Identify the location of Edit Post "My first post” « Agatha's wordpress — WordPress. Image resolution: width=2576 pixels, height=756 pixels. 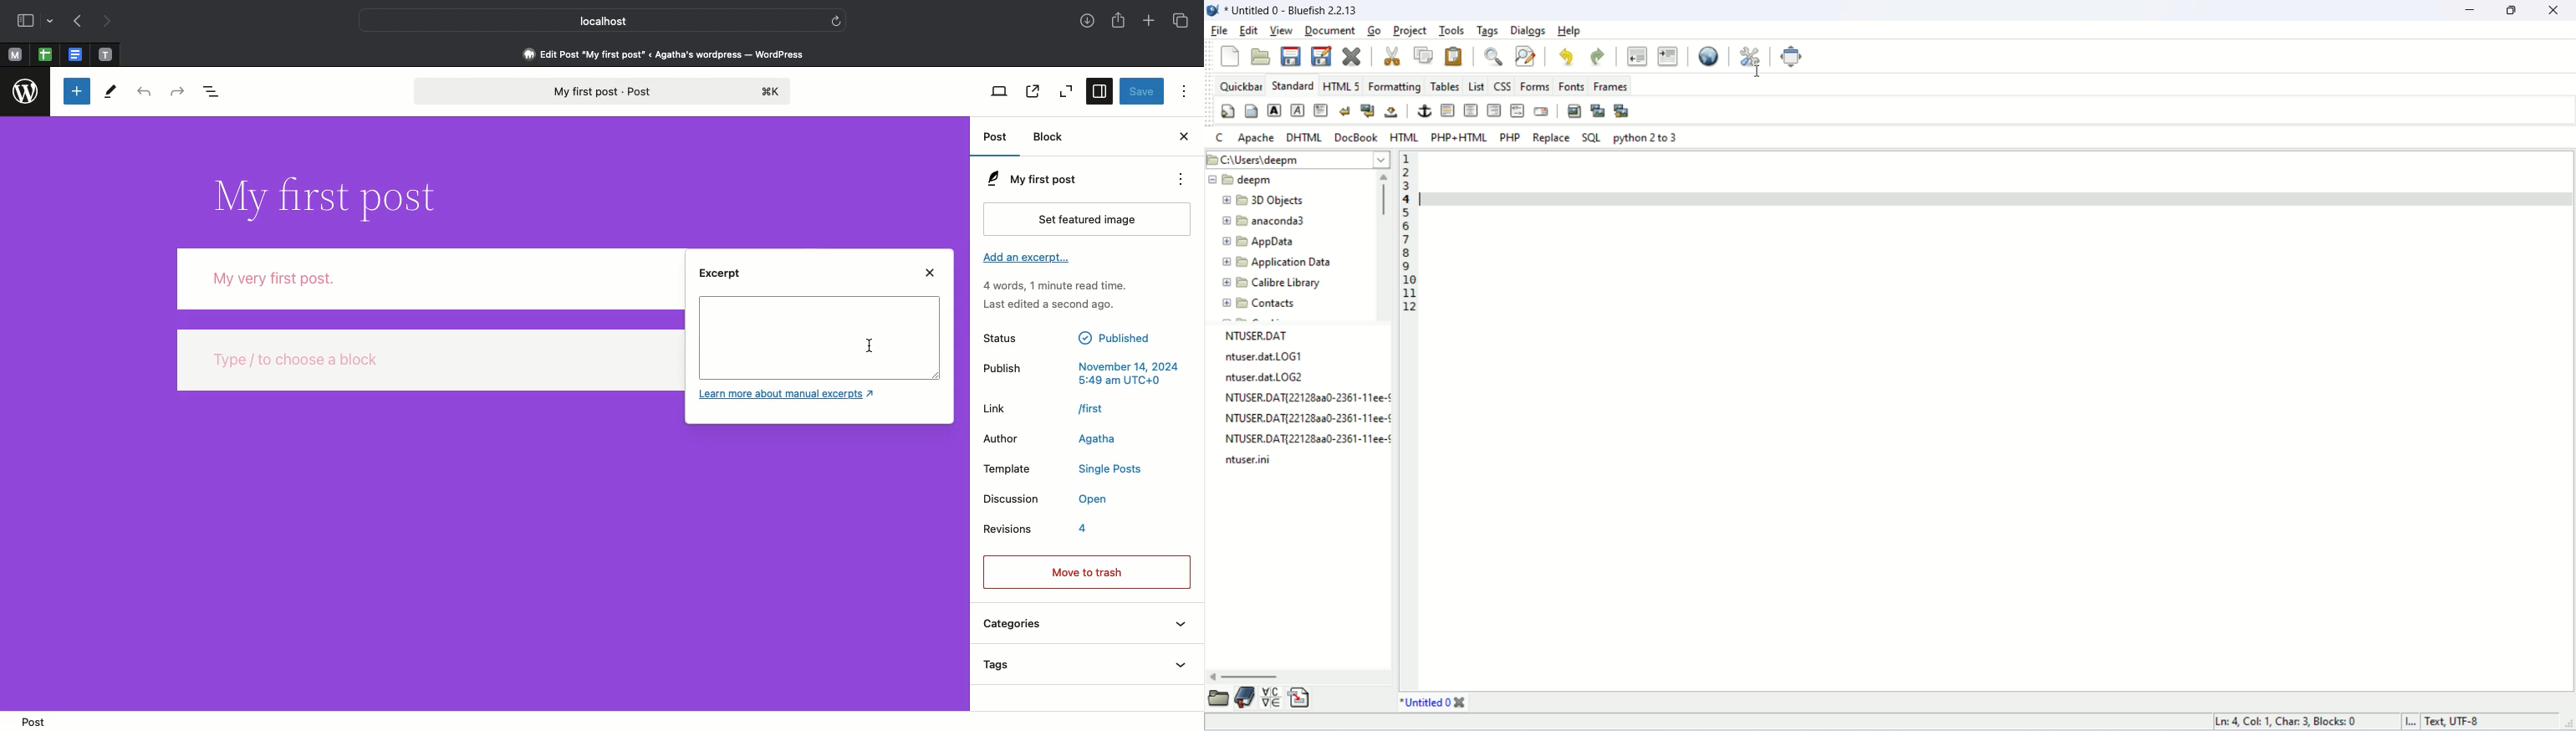
(669, 54).